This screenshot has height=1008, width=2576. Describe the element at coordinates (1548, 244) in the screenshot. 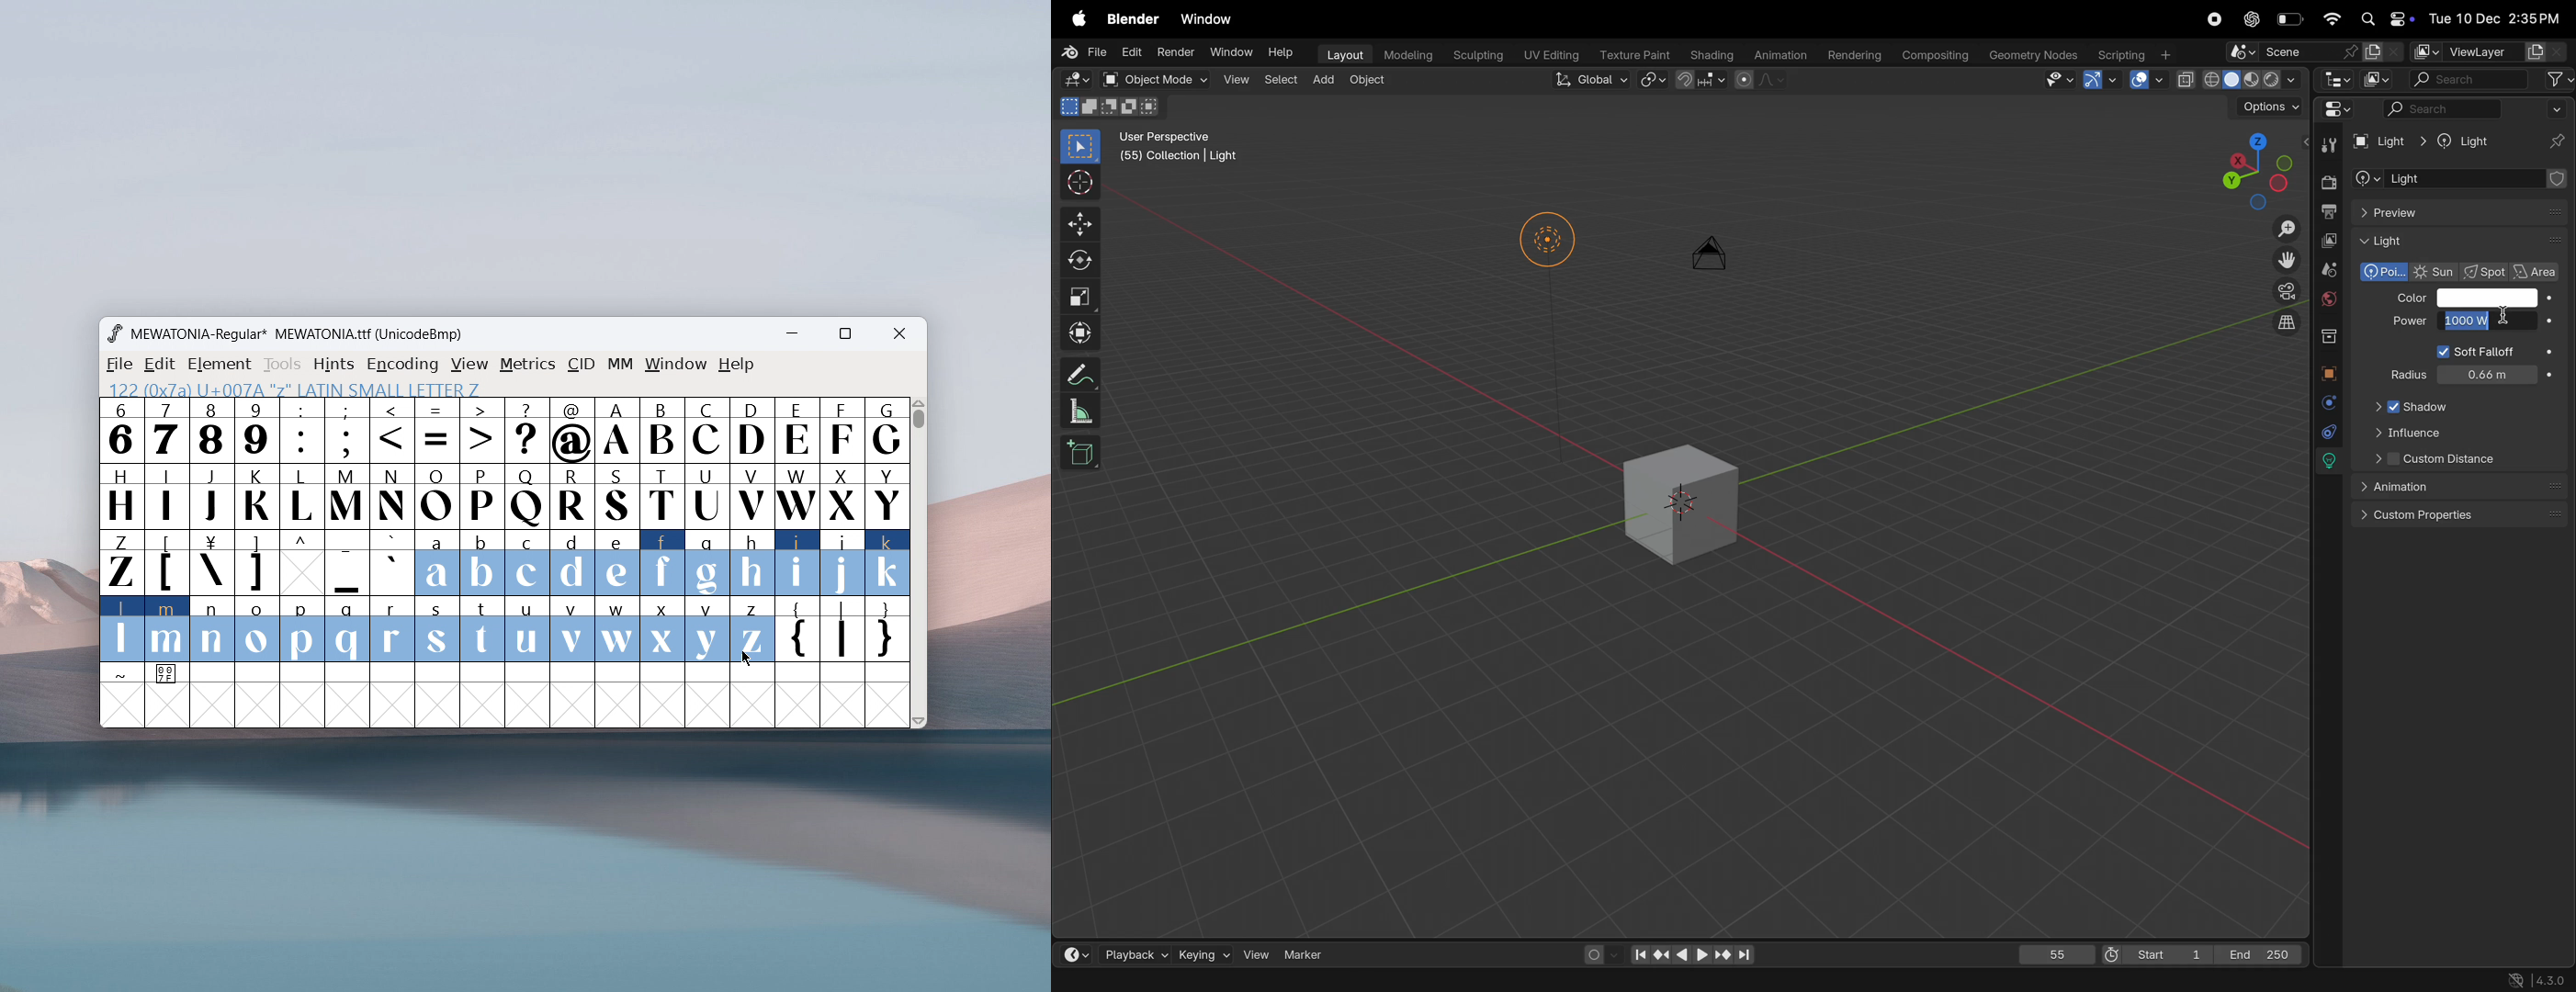

I see `Lights` at that location.